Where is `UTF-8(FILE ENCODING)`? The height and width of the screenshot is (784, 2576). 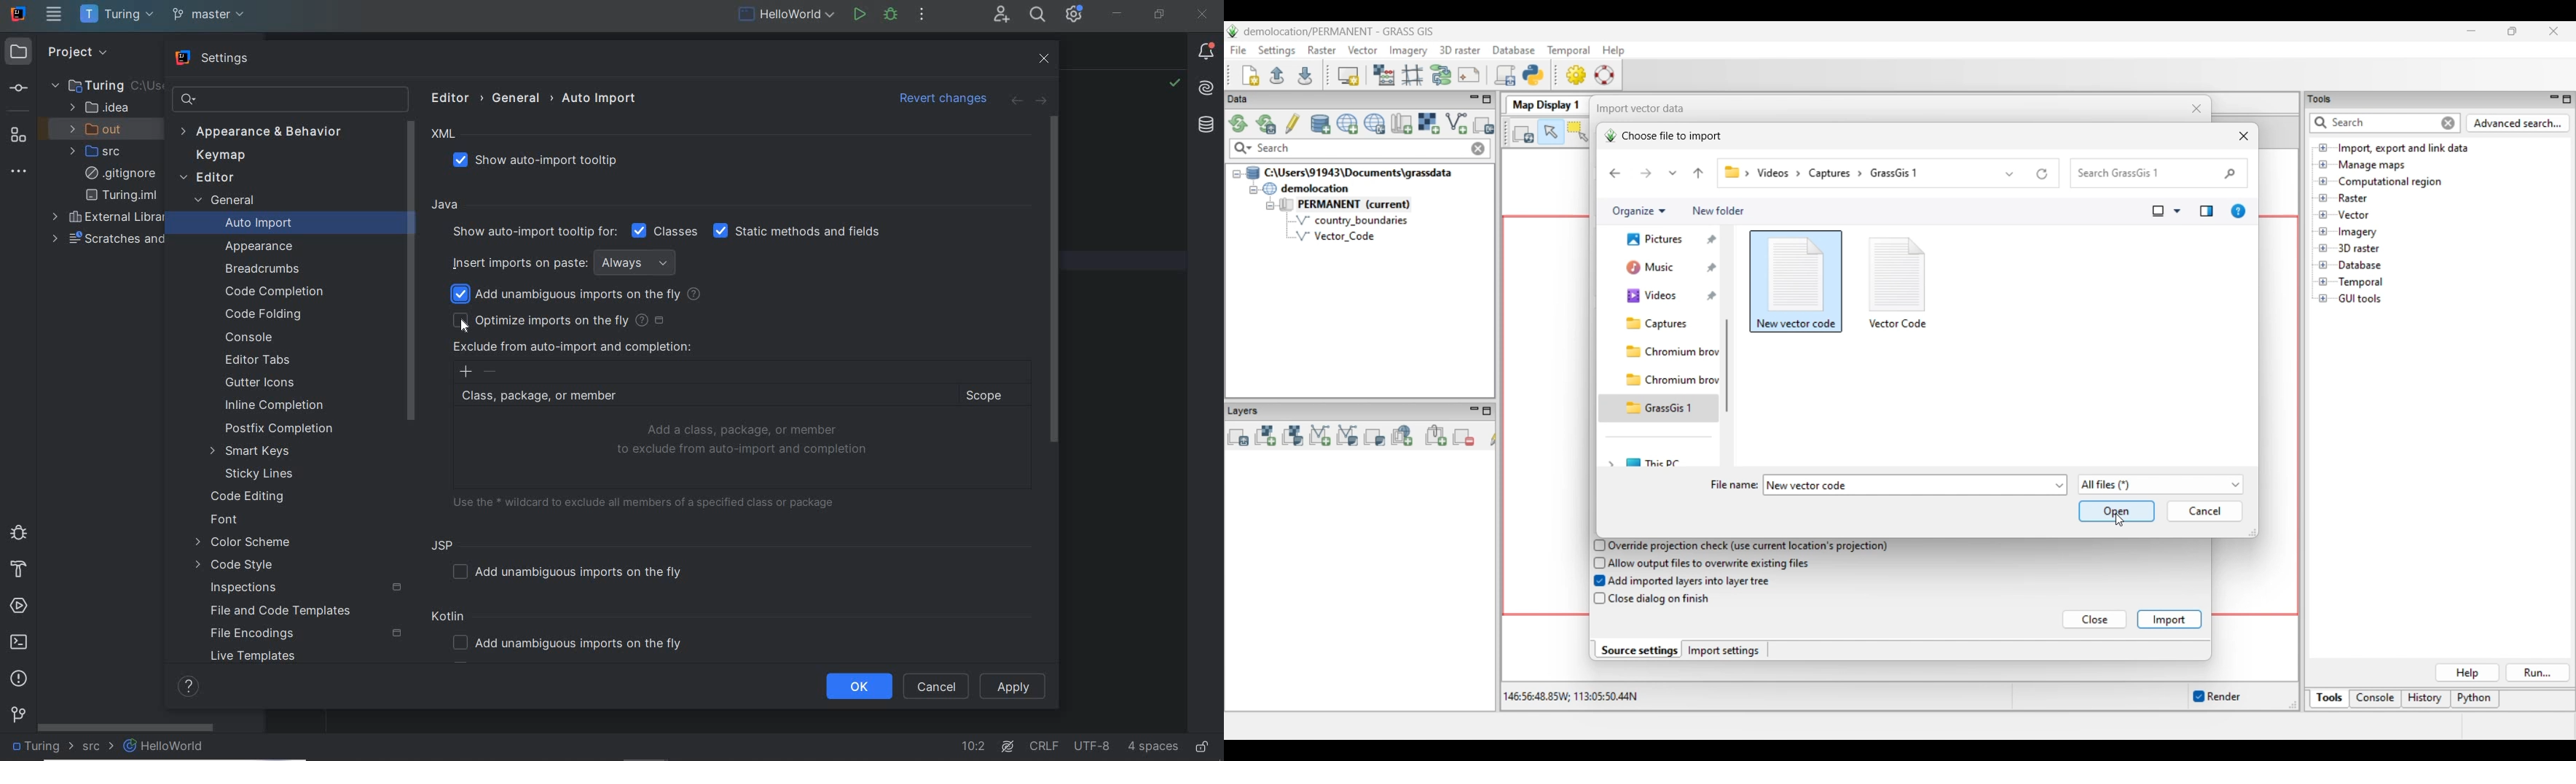
UTF-8(FILE ENCODING) is located at coordinates (1090, 747).